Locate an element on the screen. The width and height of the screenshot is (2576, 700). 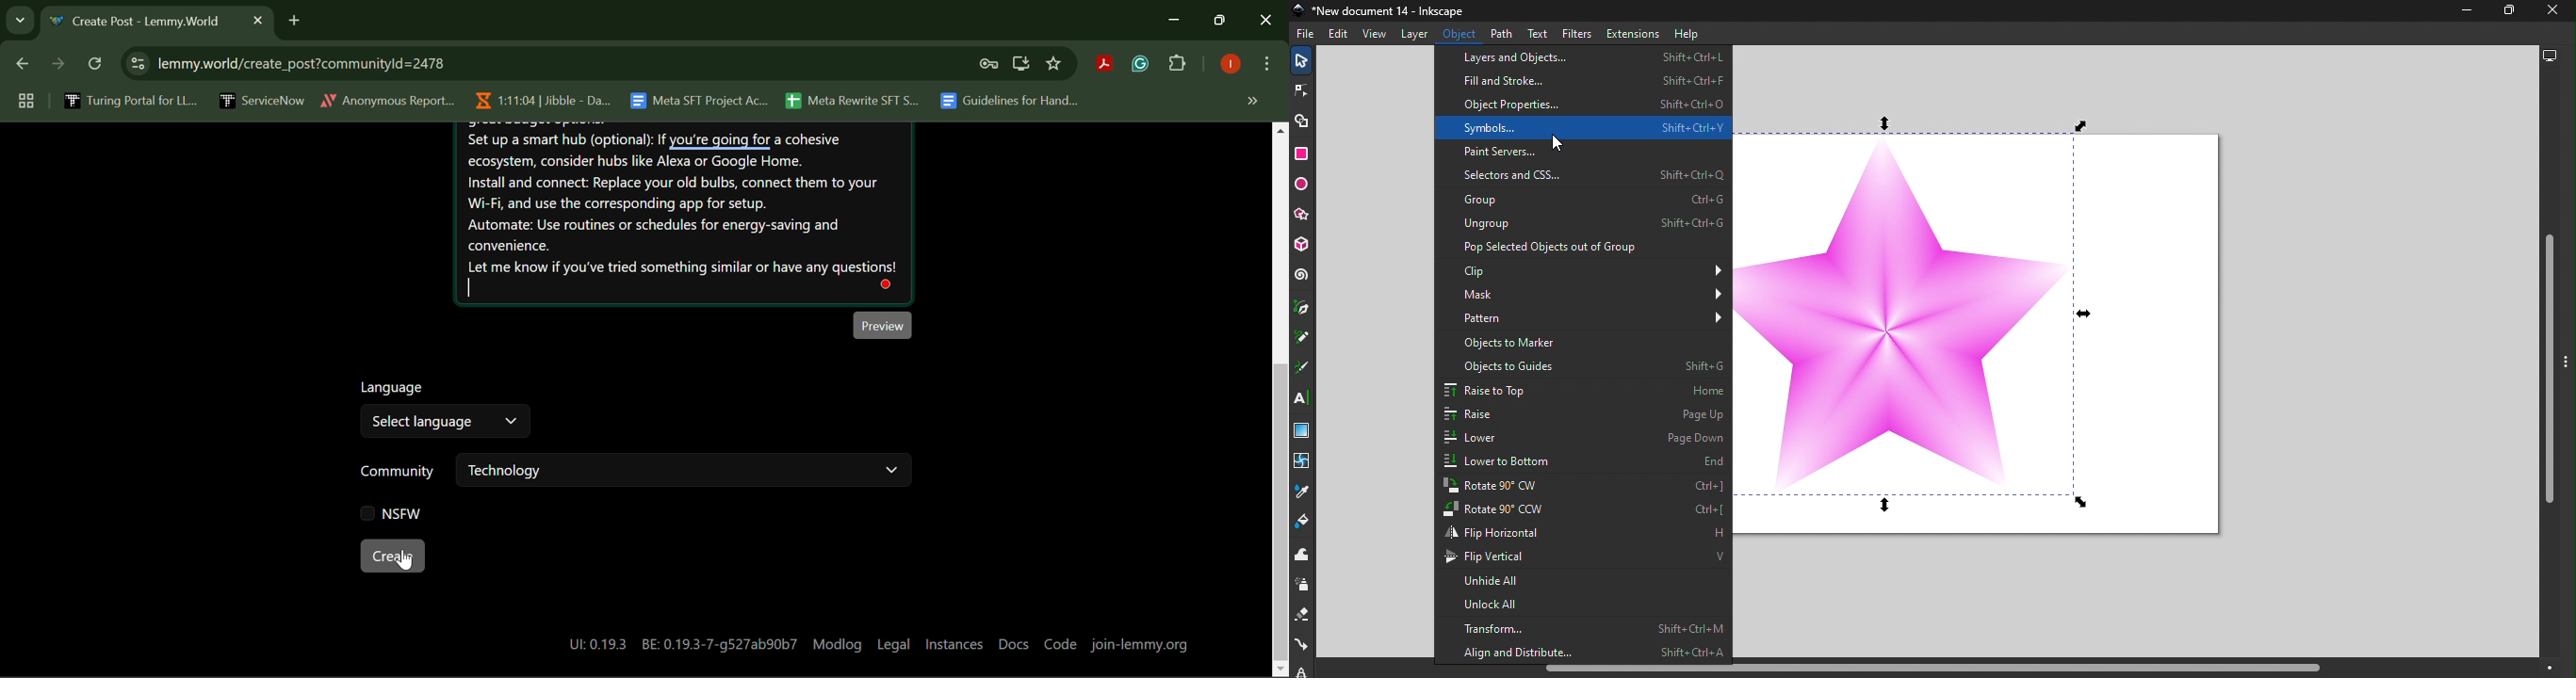
Eraser tool is located at coordinates (1304, 615).